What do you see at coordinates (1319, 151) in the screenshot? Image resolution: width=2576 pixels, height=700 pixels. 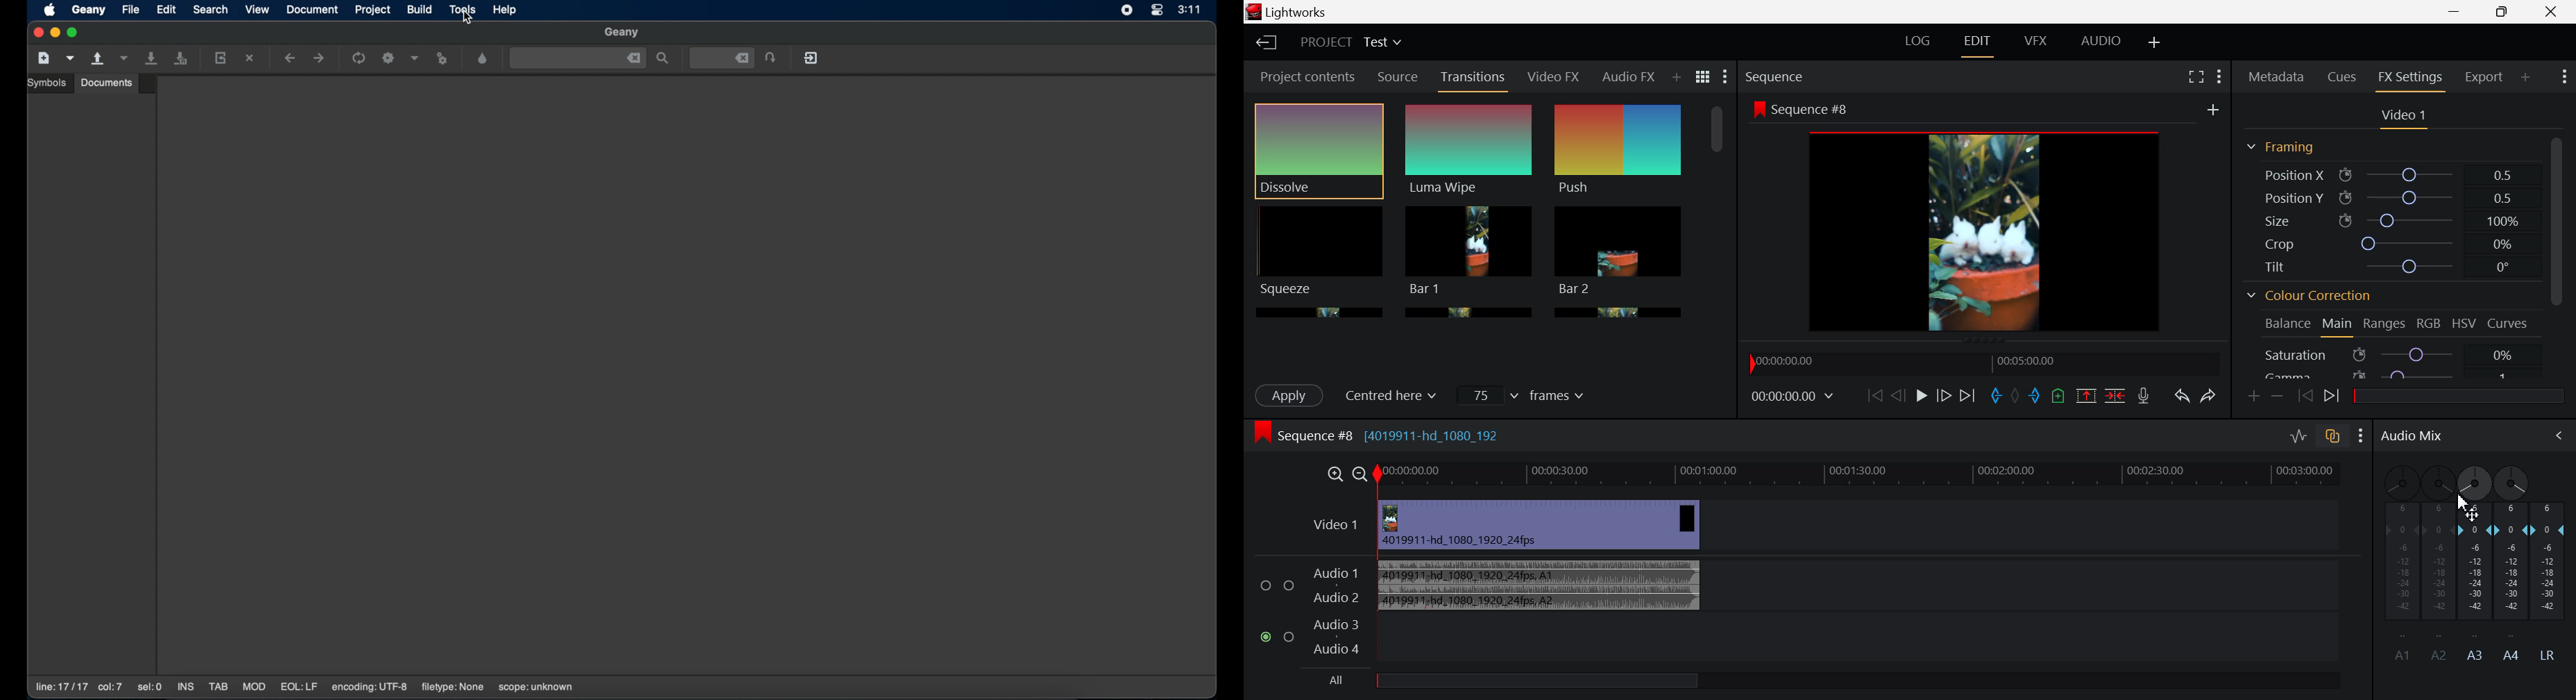 I see `Dissolve` at bounding box center [1319, 151].